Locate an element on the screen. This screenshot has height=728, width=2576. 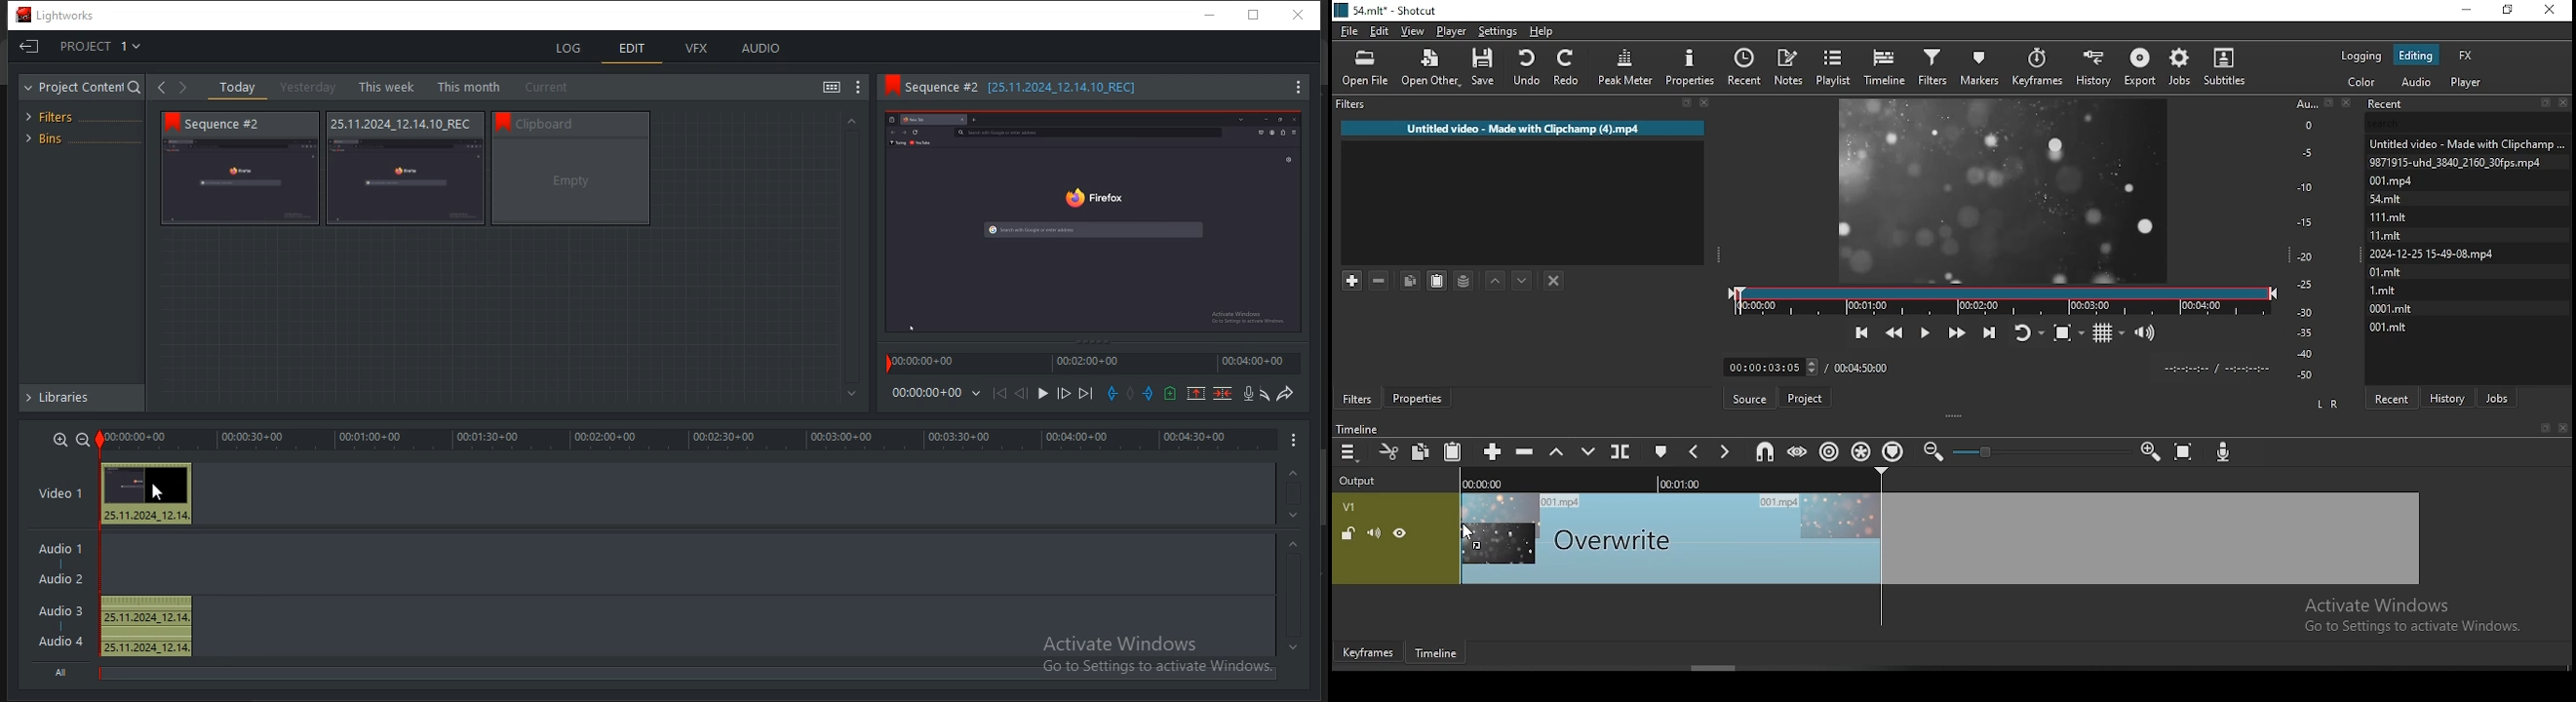
vfx is located at coordinates (698, 50).